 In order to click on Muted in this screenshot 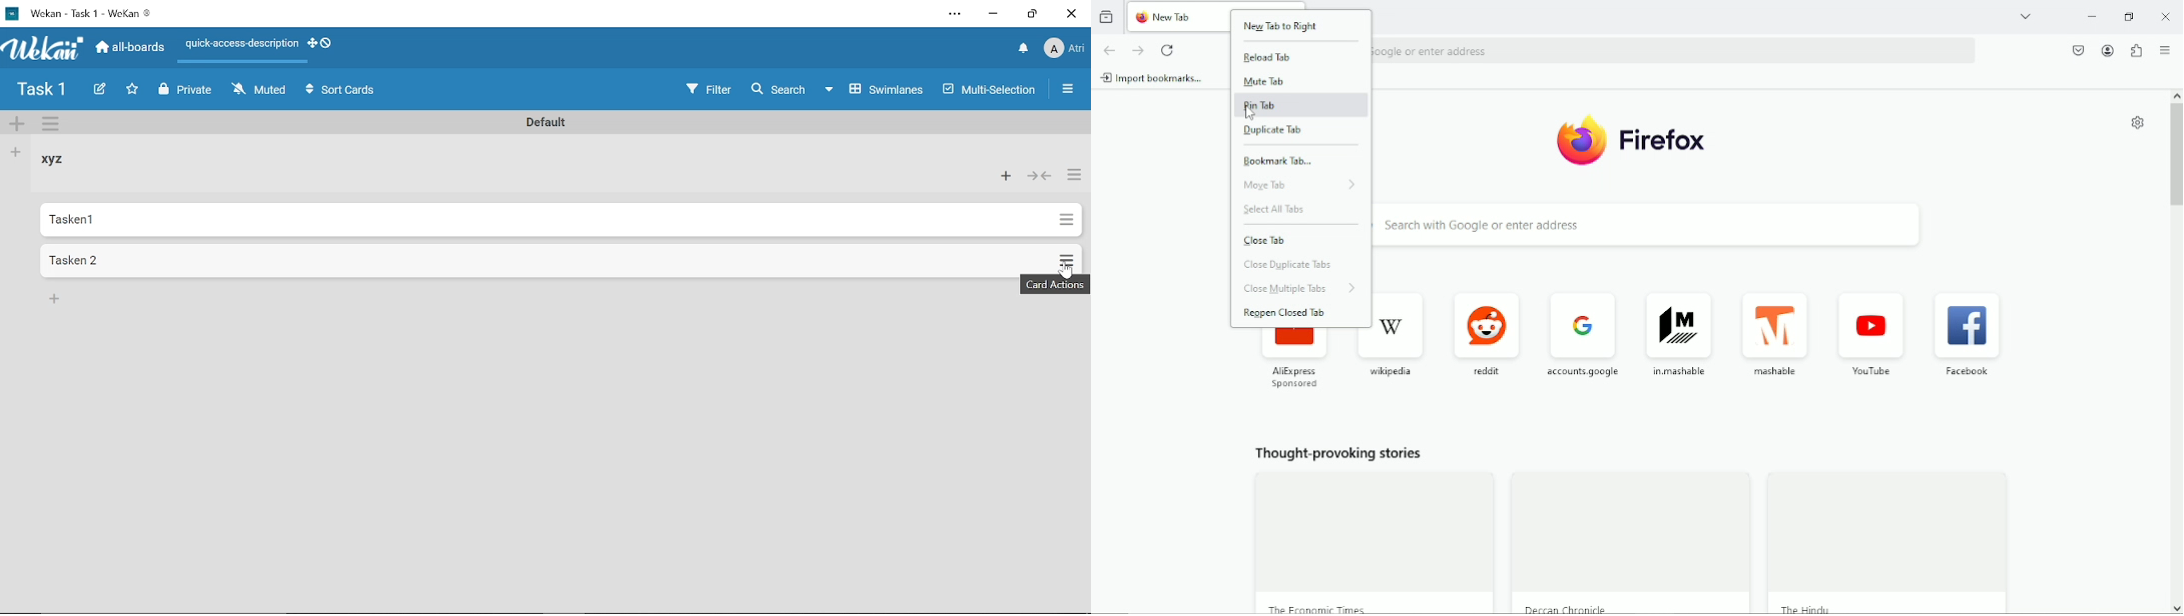, I will do `click(261, 91)`.